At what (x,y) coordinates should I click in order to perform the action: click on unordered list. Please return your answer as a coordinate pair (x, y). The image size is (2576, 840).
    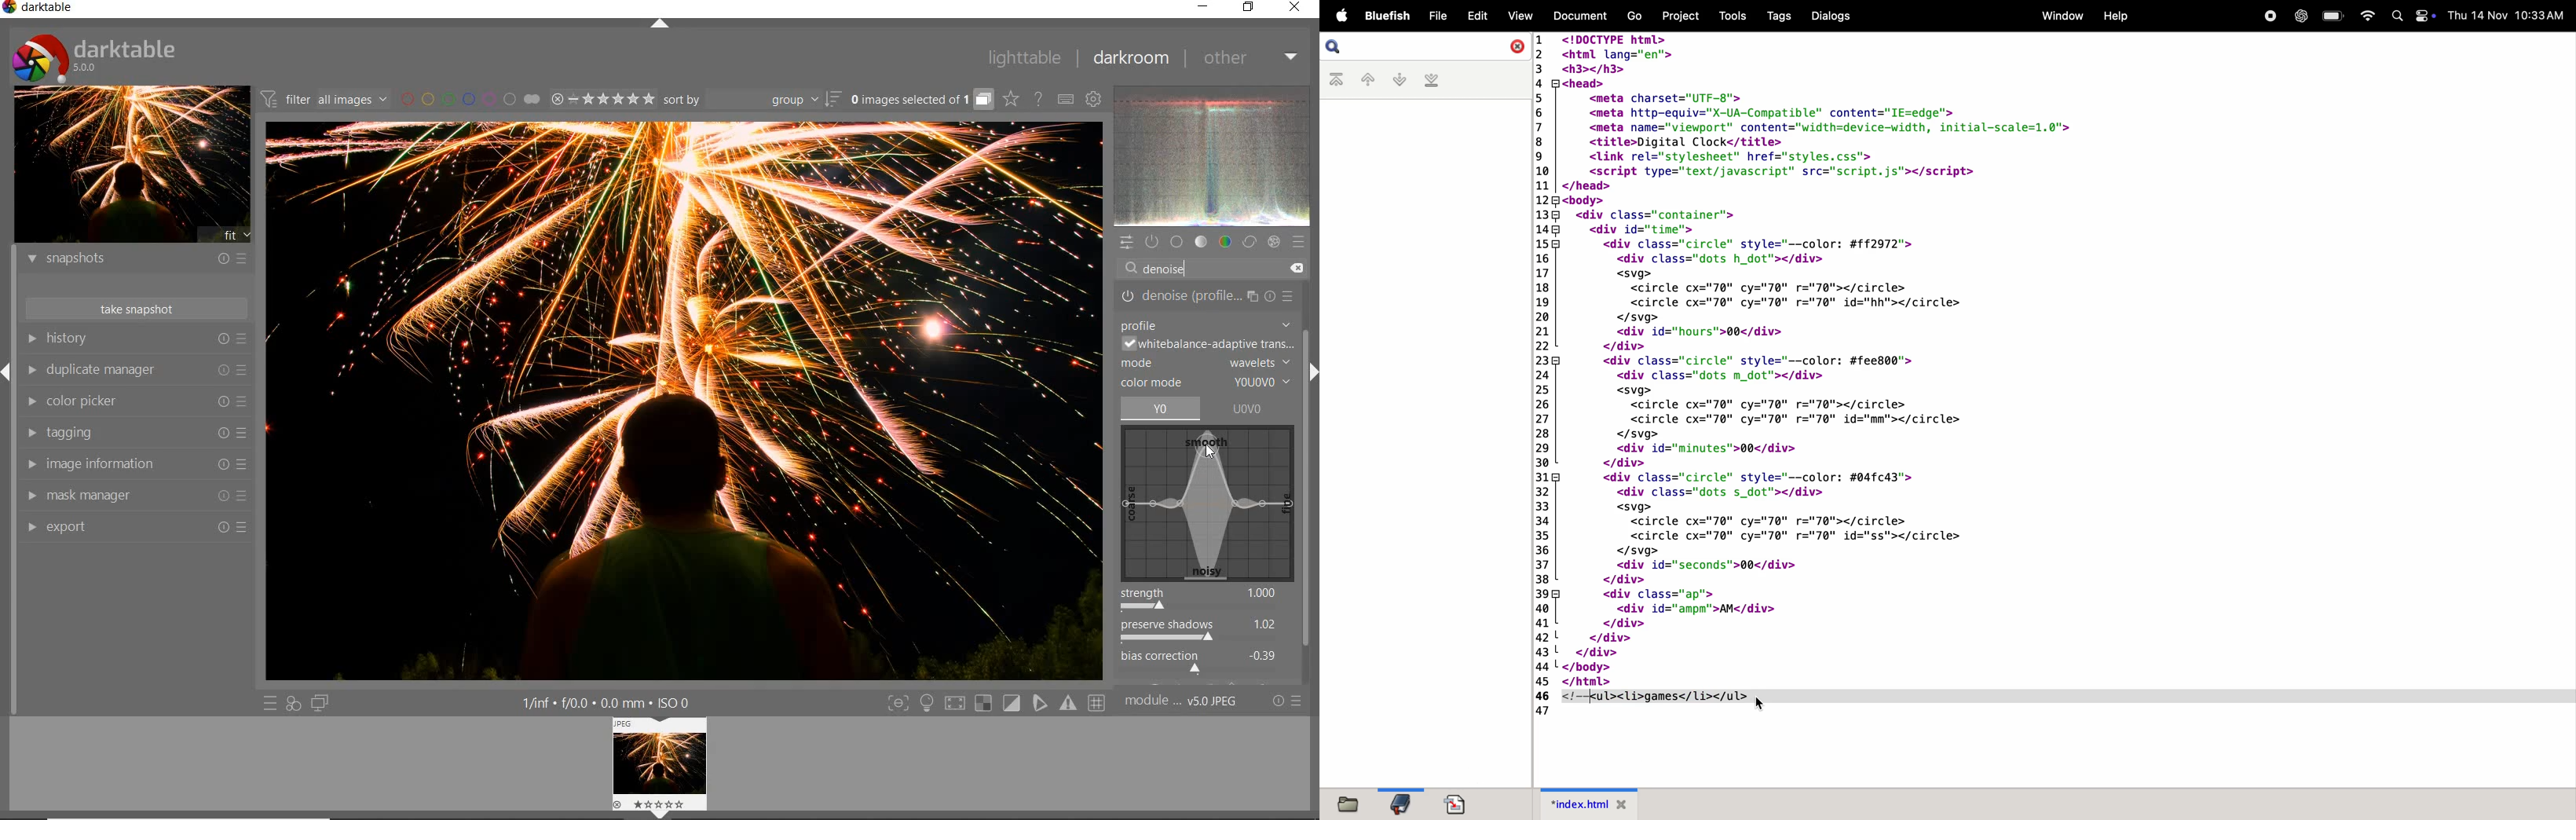
    Looking at the image, I should click on (1644, 705).